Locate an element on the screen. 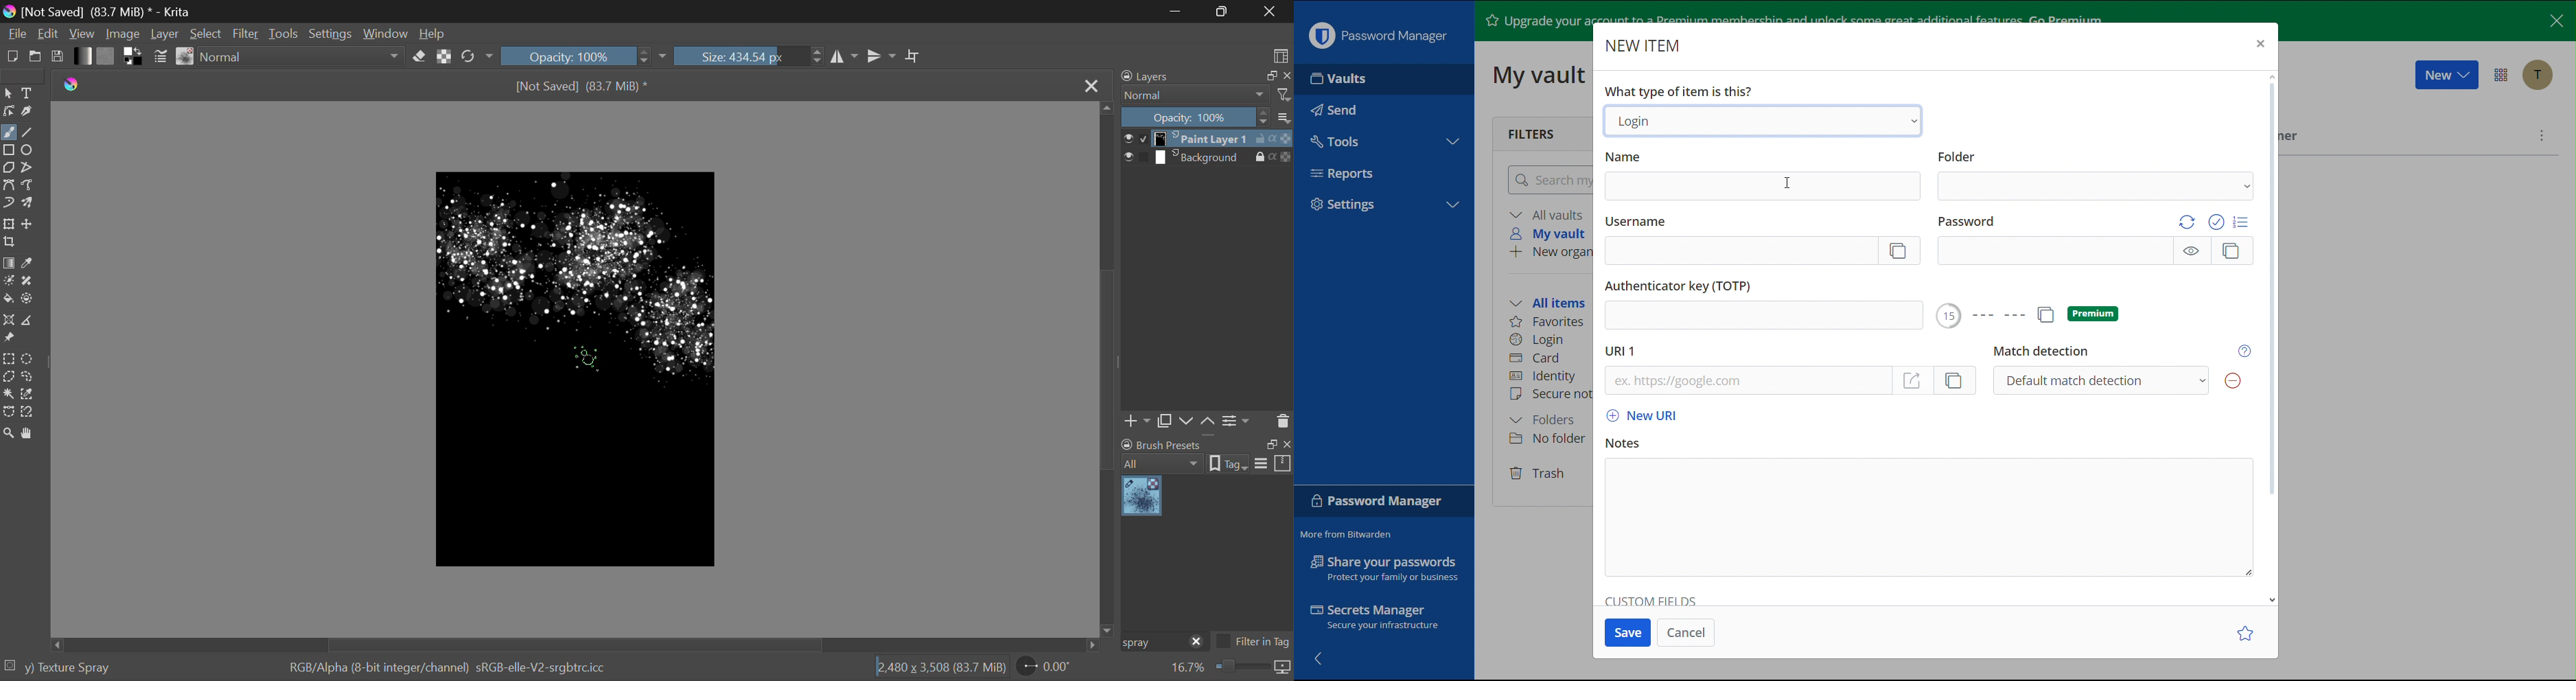  logo is located at coordinates (9, 13).